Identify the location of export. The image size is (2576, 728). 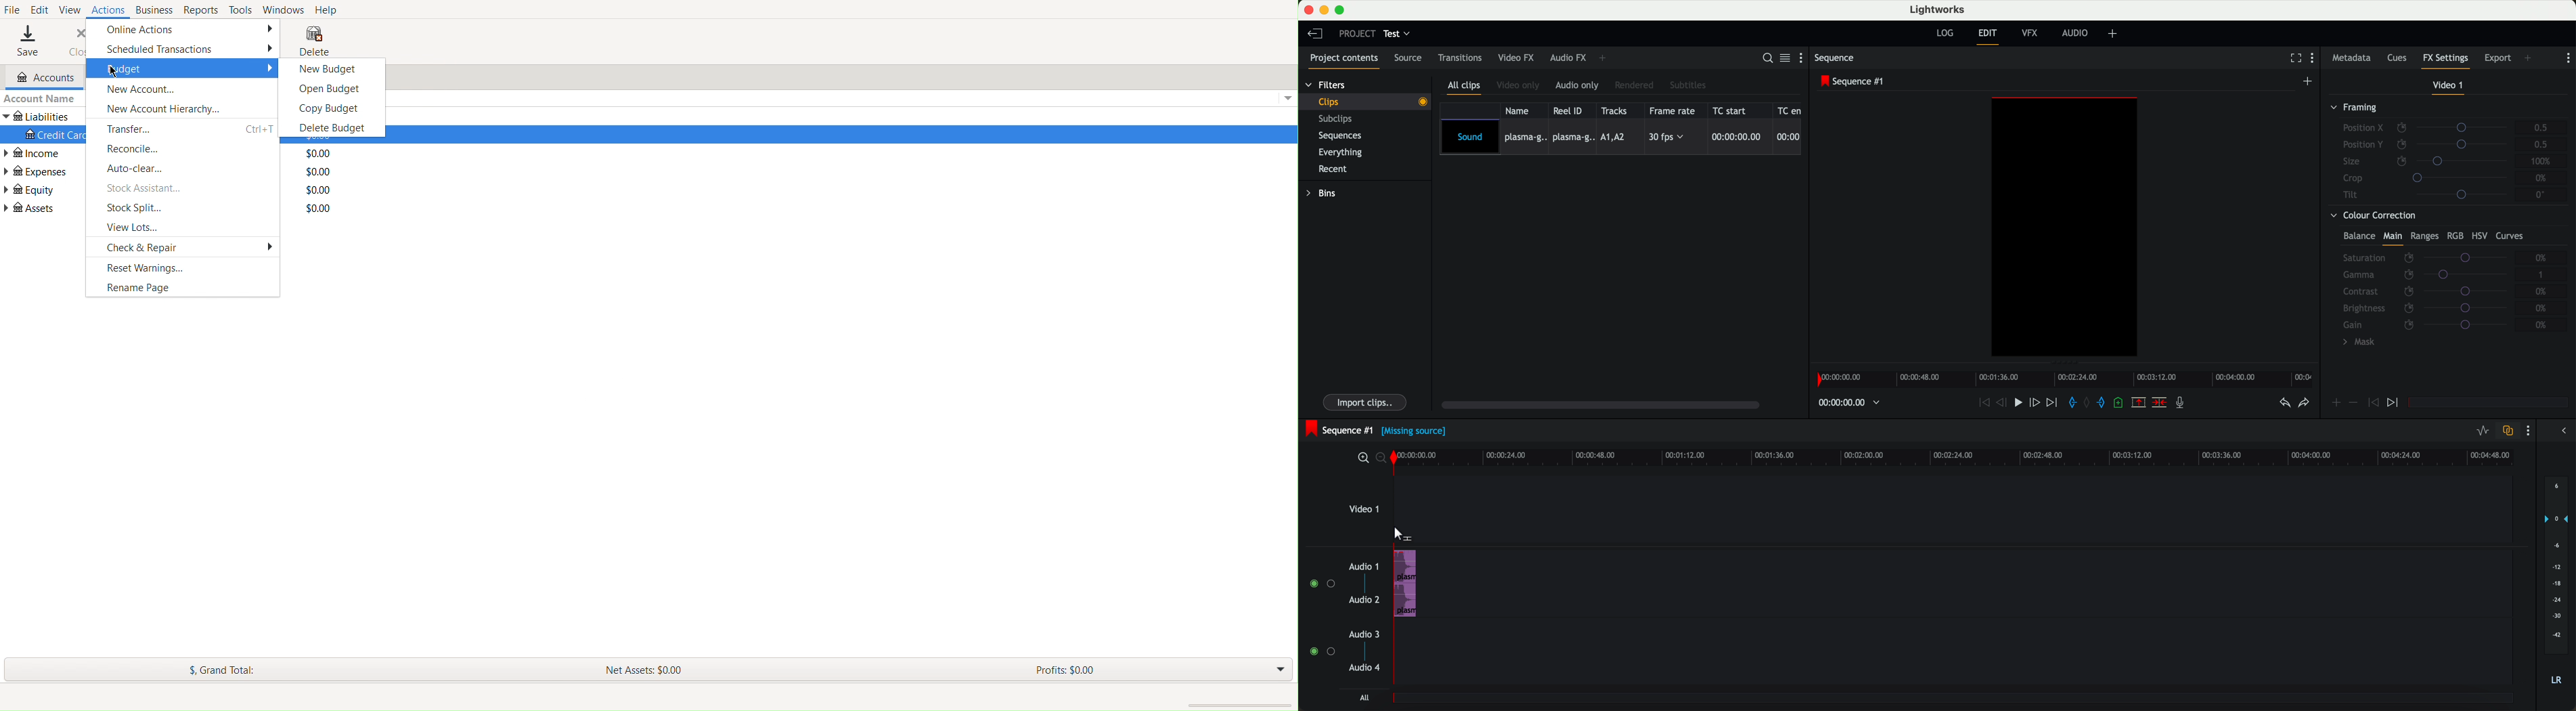
(2497, 57).